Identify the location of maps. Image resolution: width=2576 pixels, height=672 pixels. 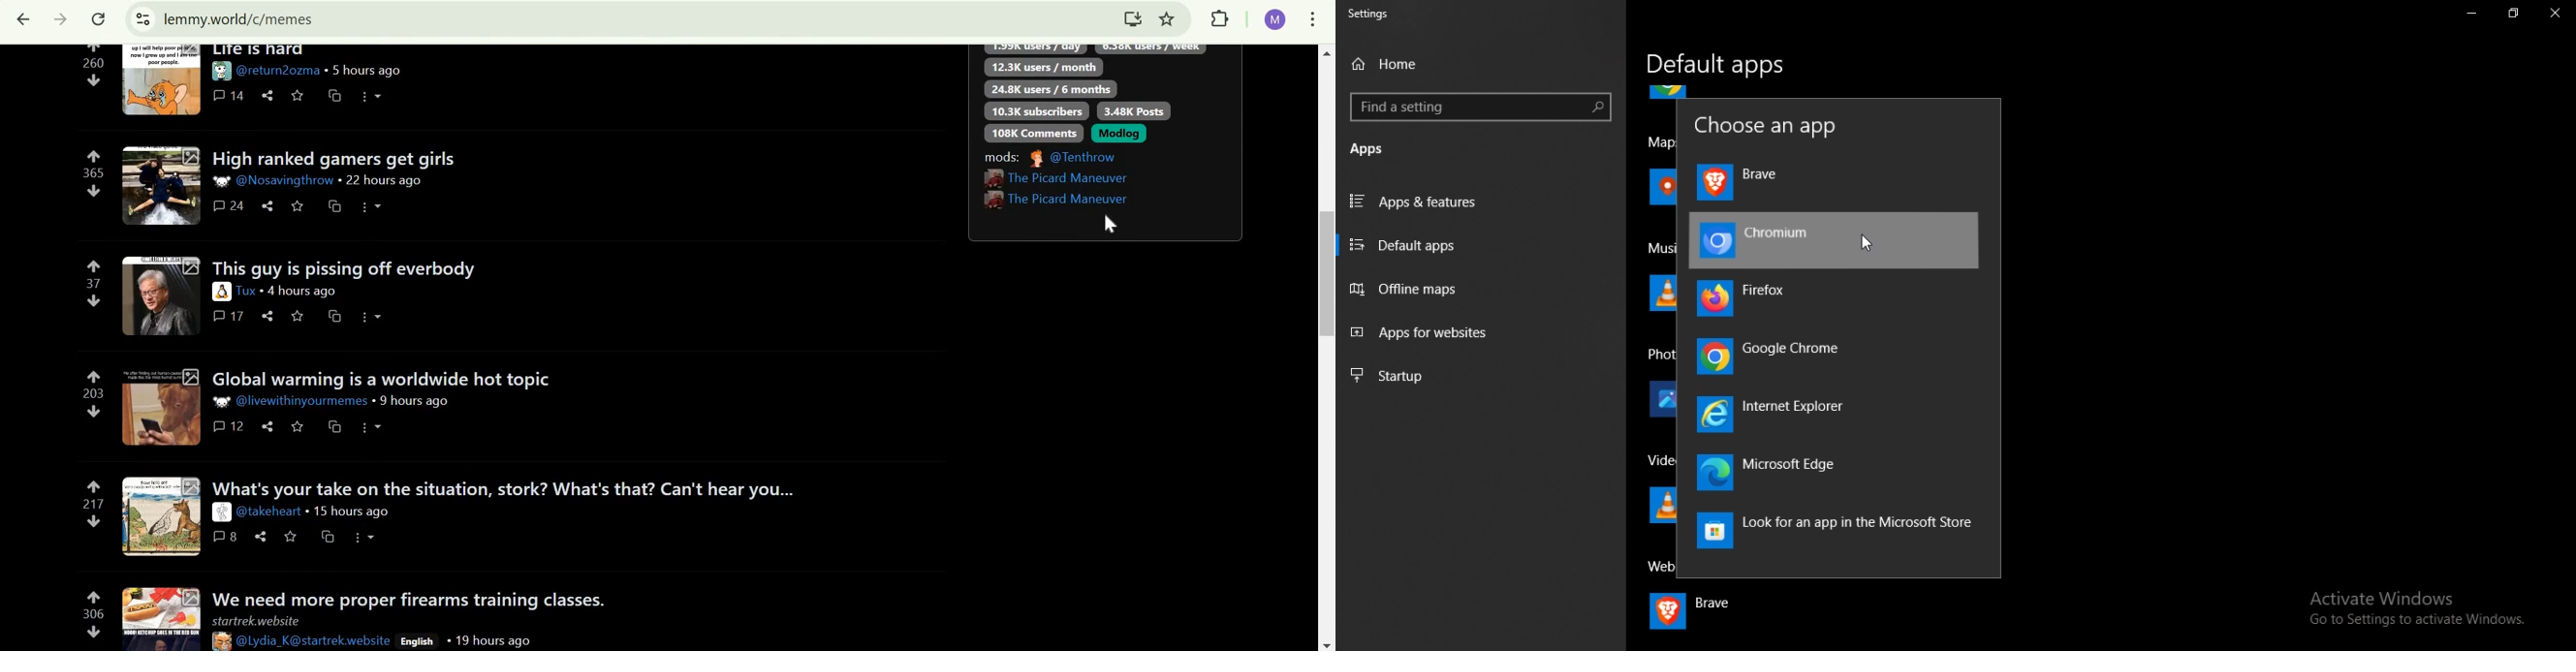
(1663, 165).